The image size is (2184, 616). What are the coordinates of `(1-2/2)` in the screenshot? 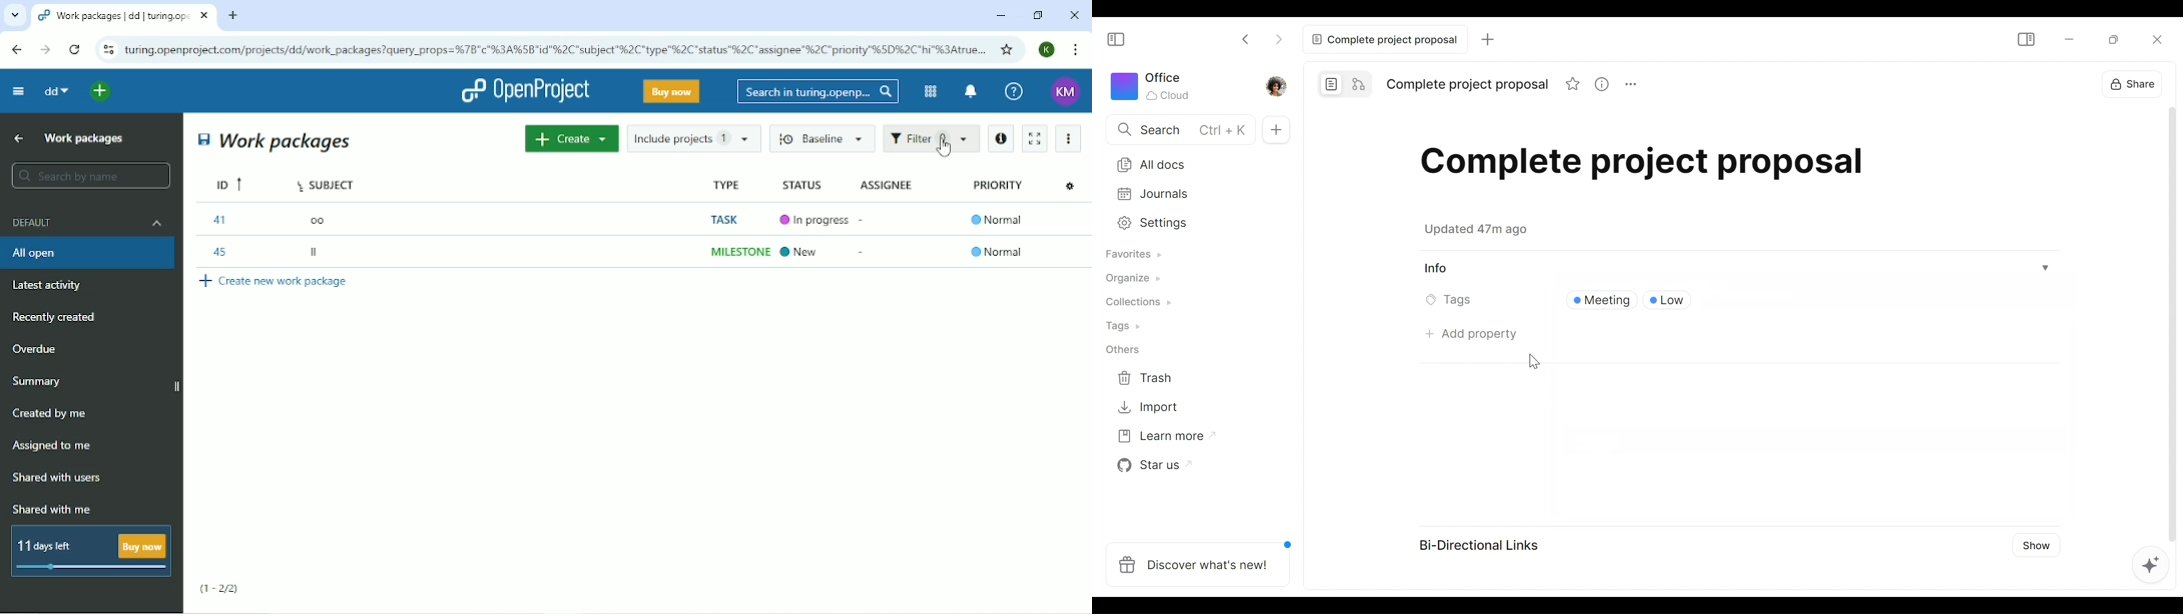 It's located at (220, 589).